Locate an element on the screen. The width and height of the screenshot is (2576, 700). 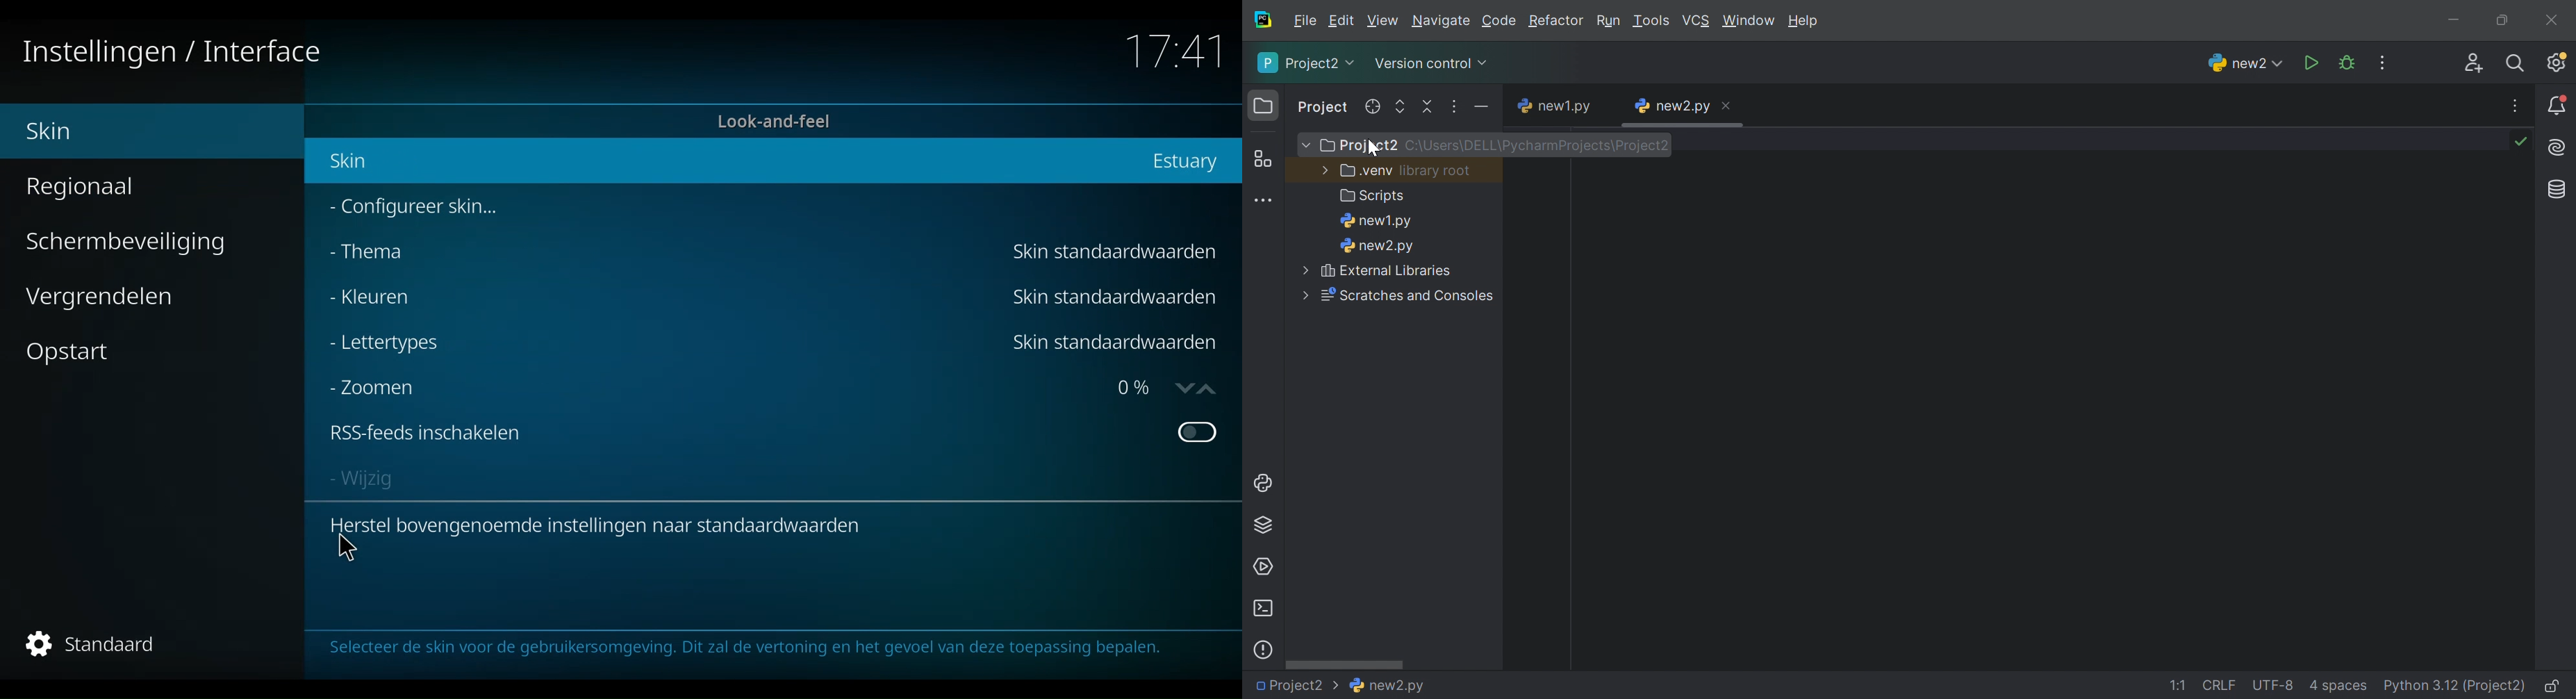
Skin standaardwarden is located at coordinates (1114, 343).